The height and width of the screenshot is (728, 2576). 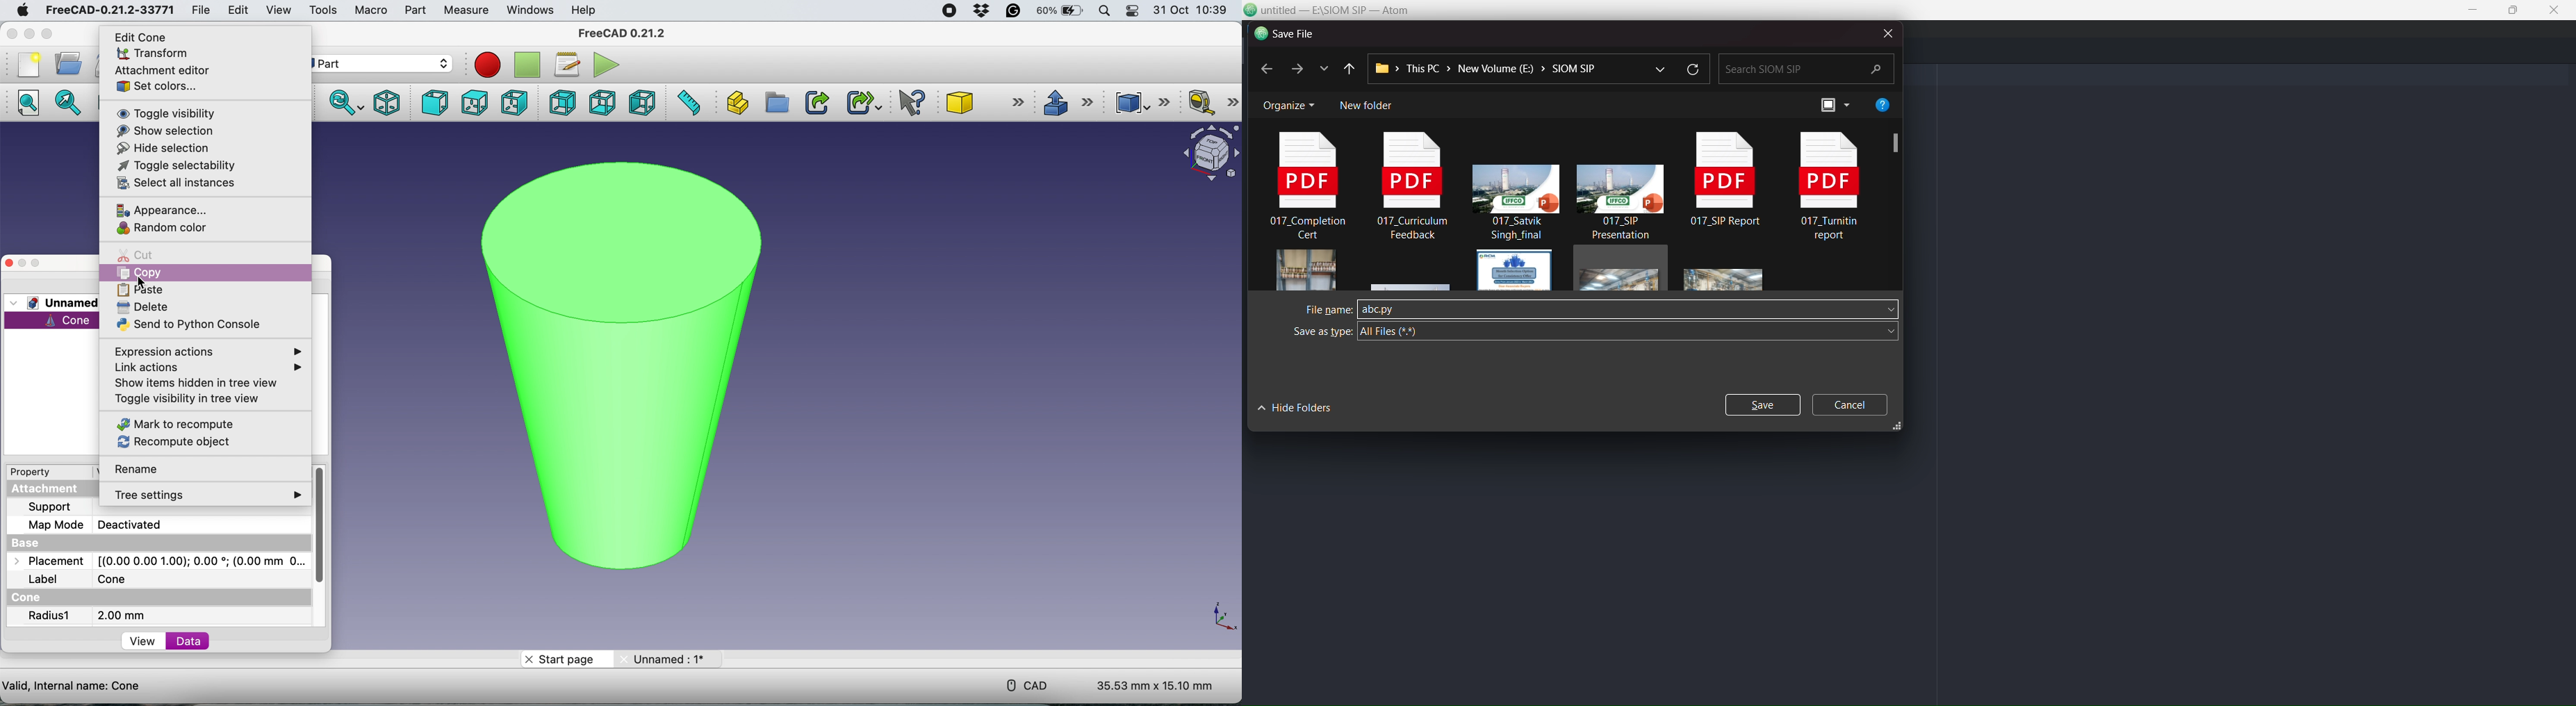 I want to click on 31 oct 10:39, so click(x=1195, y=11).